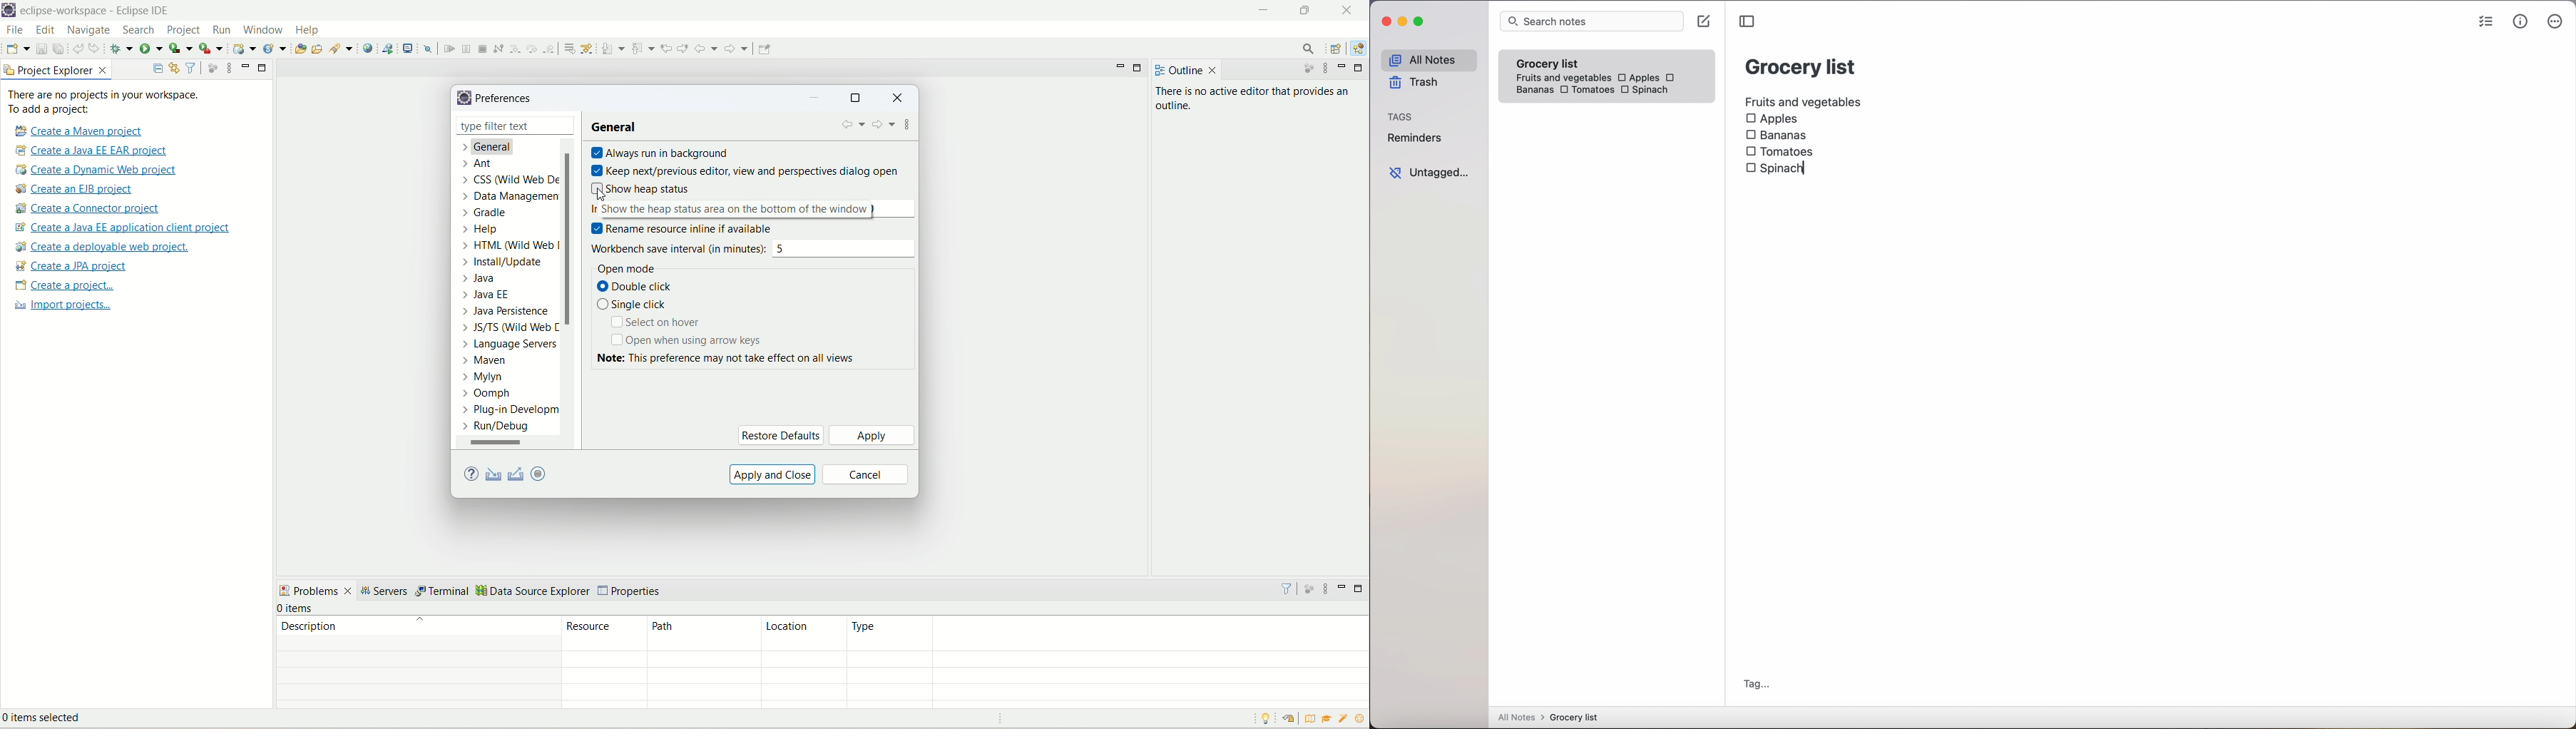 The image size is (2576, 756). What do you see at coordinates (1779, 152) in the screenshot?
I see `Tomatoes checkbox` at bounding box center [1779, 152].